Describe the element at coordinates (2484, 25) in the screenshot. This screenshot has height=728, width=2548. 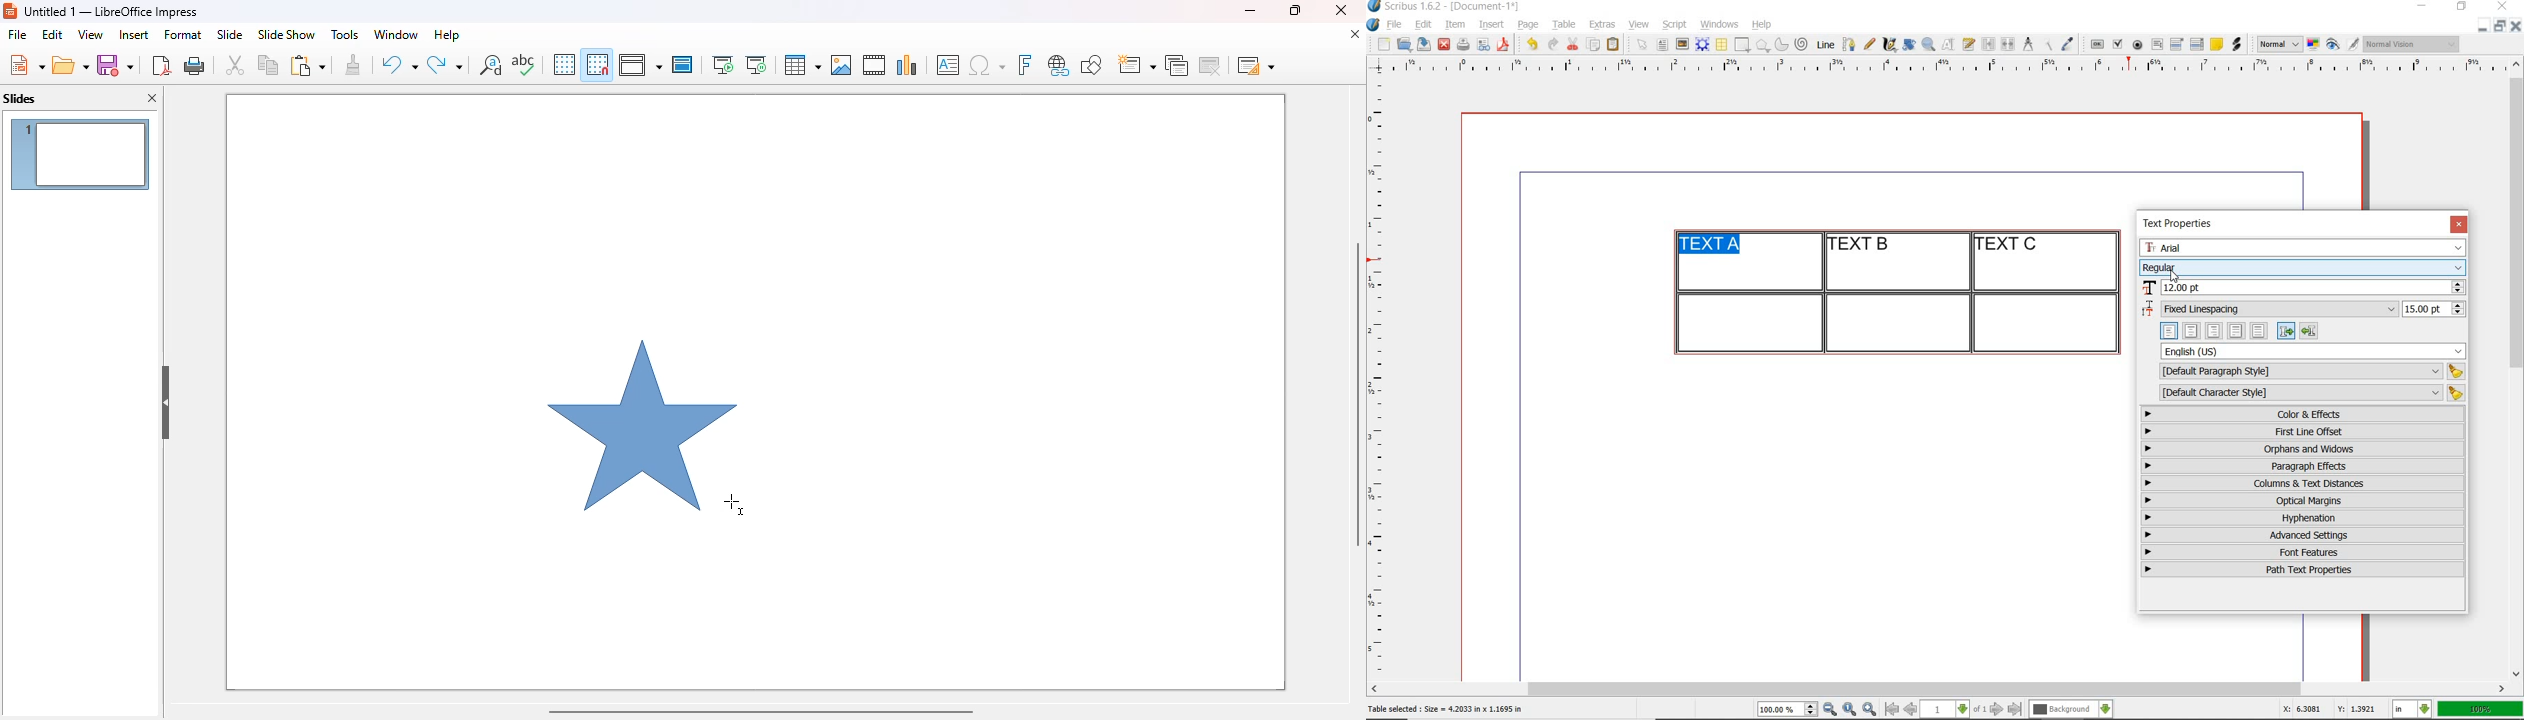
I see `minimize` at that location.